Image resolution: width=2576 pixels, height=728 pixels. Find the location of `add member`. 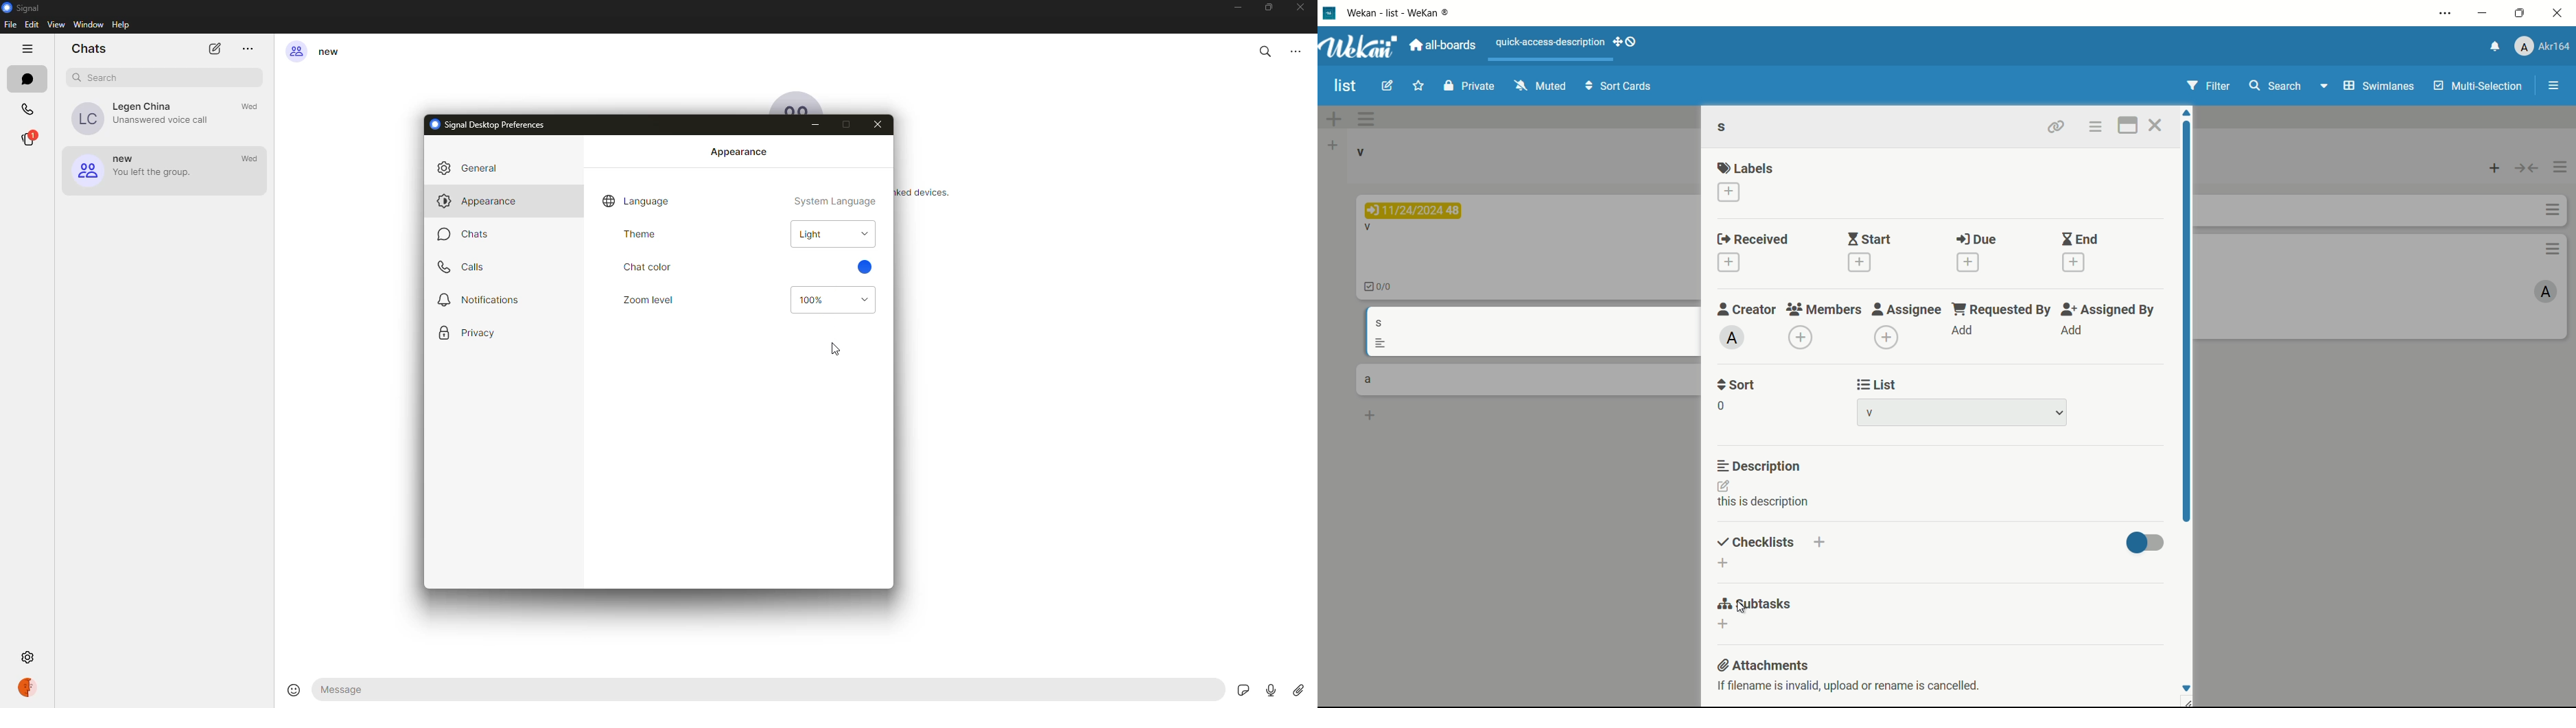

add member is located at coordinates (1800, 338).